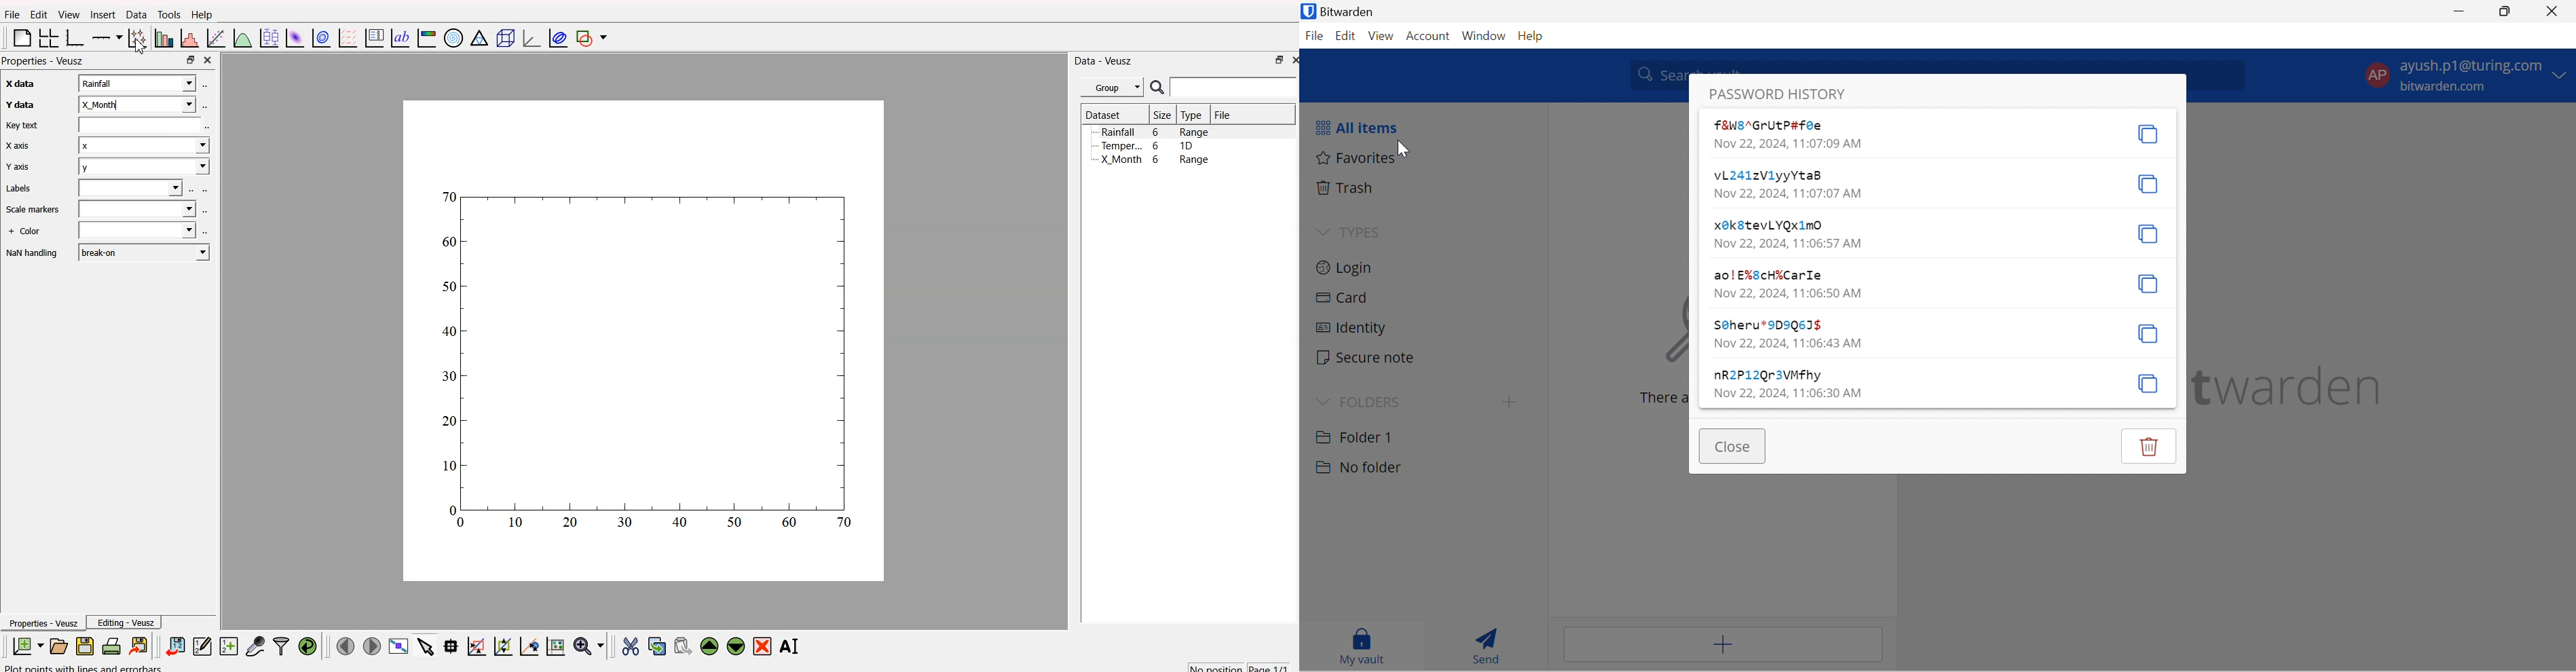  What do you see at coordinates (88, 667) in the screenshot?
I see `plot points with lines and numbers` at bounding box center [88, 667].